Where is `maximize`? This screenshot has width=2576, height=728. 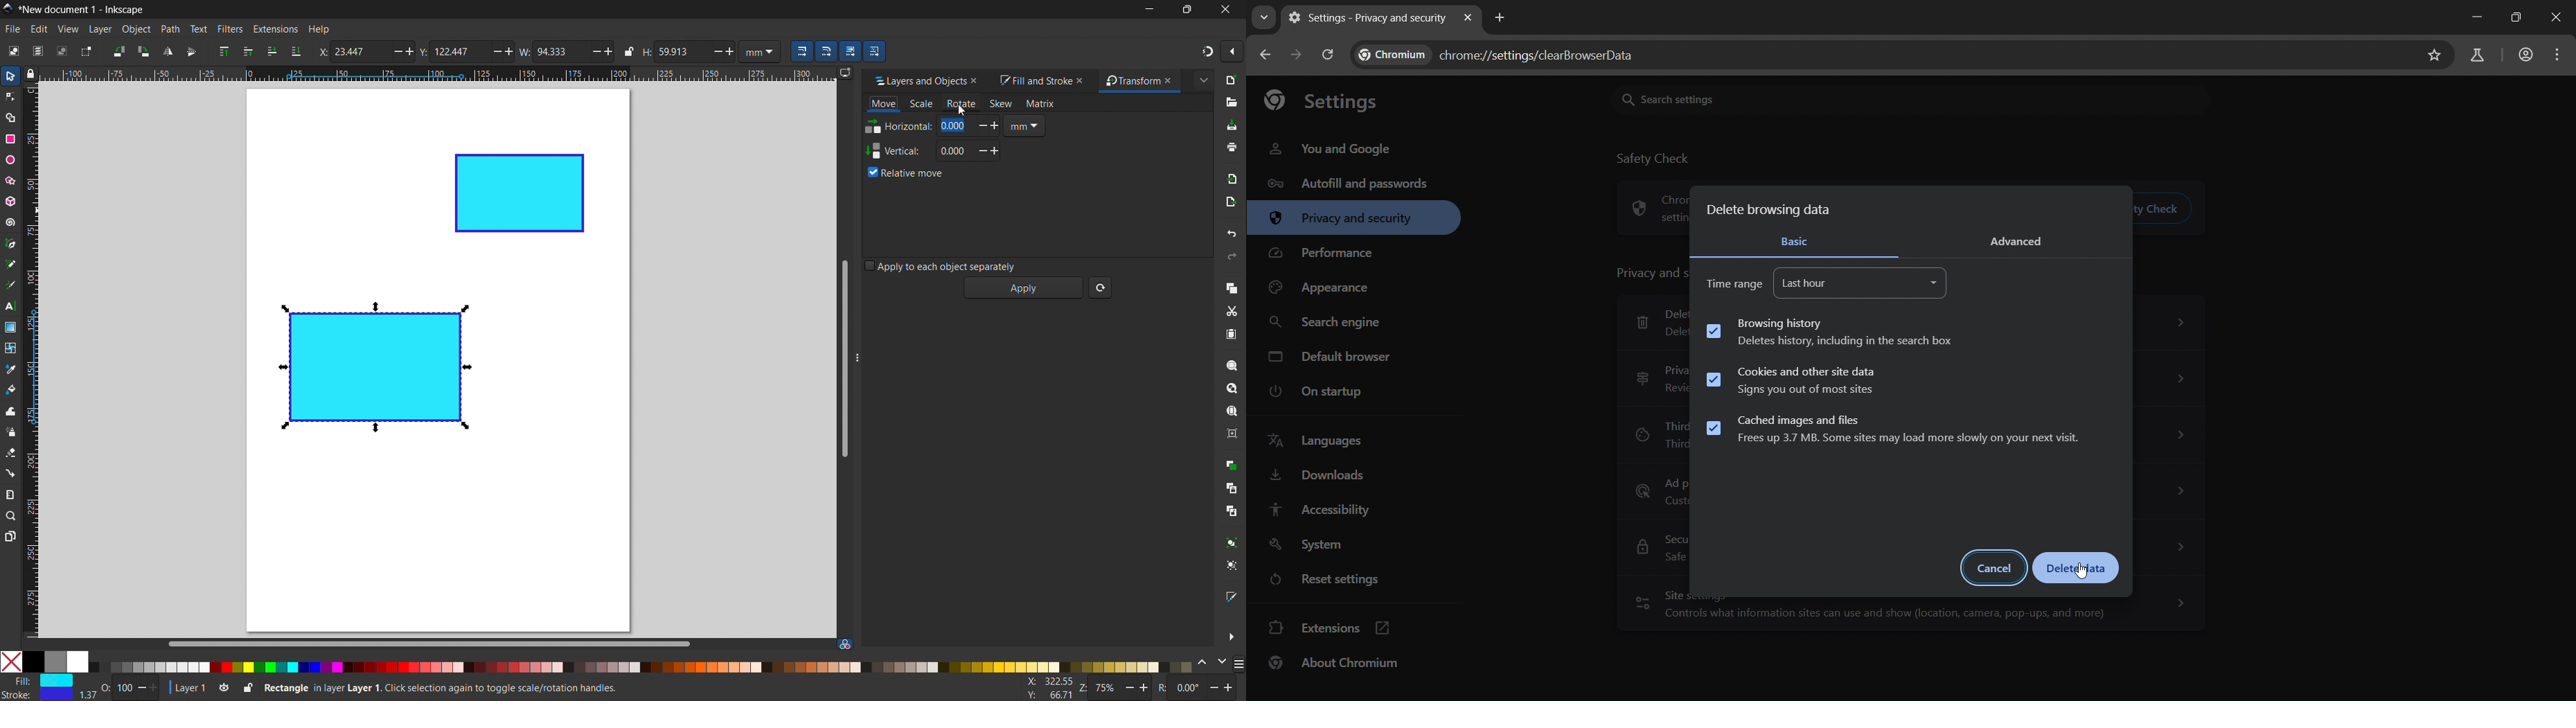
maximize is located at coordinates (1185, 9).